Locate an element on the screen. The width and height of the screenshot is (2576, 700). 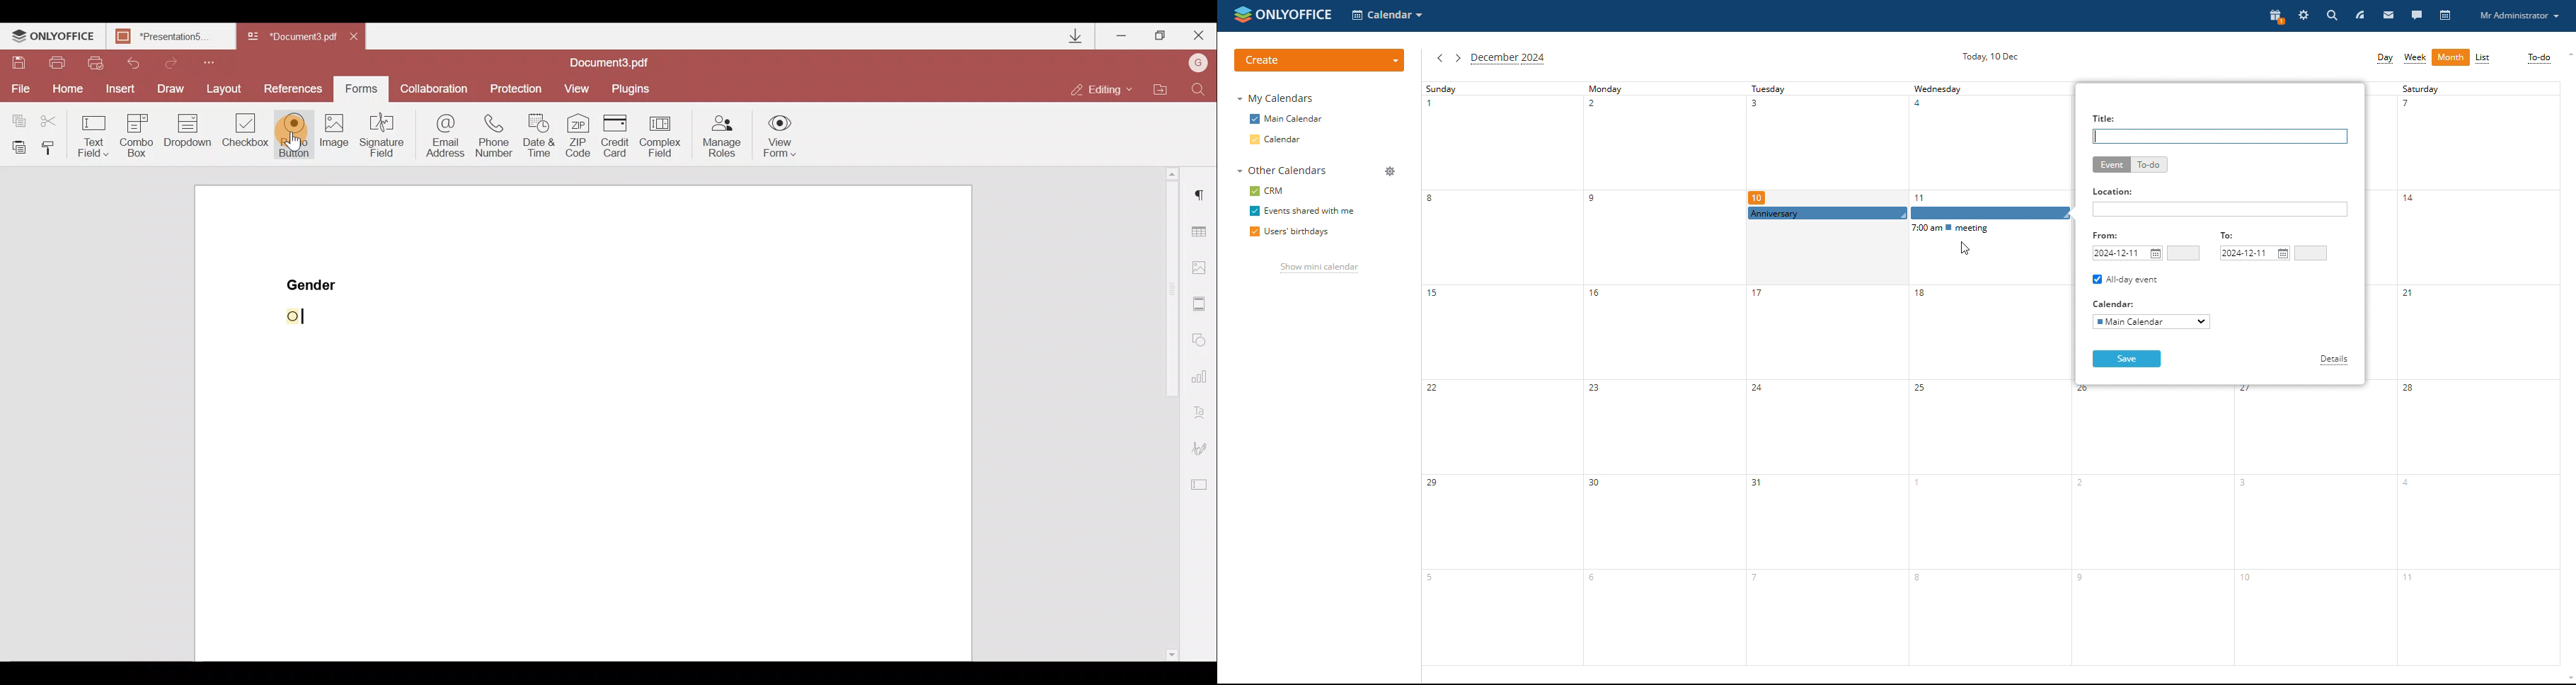
ZIP code is located at coordinates (578, 136).